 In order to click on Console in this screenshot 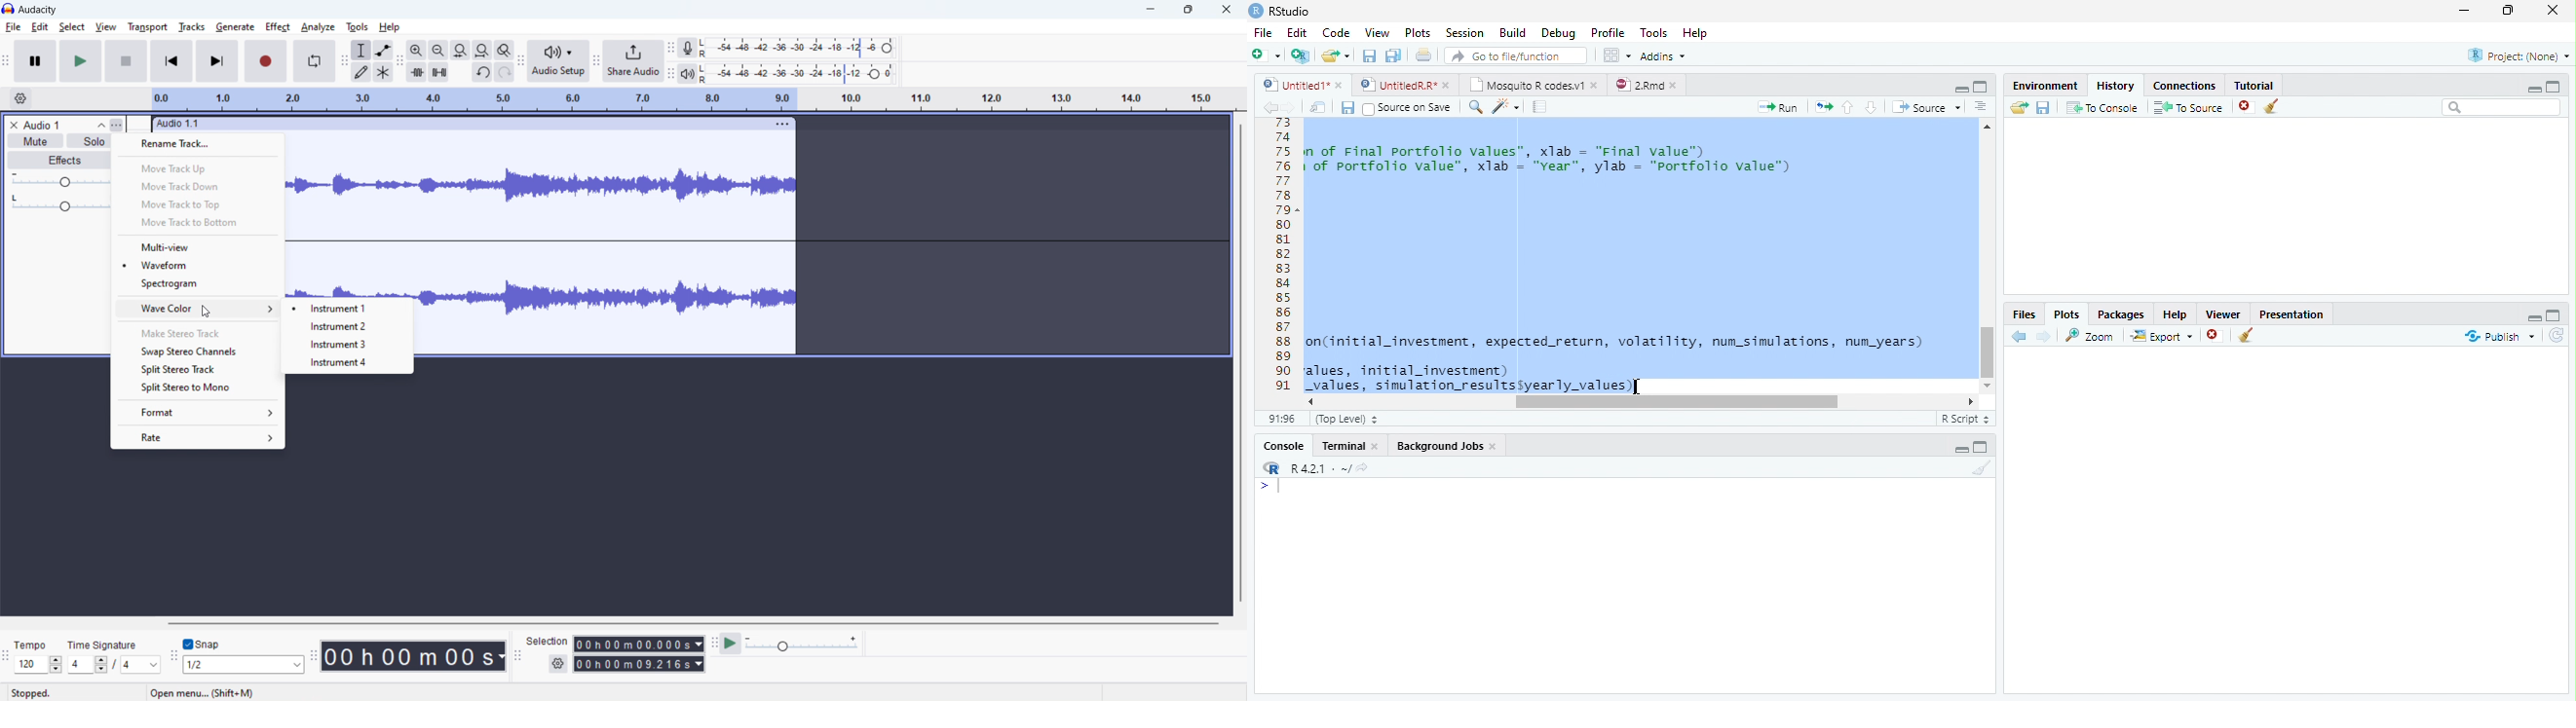, I will do `click(1284, 445)`.